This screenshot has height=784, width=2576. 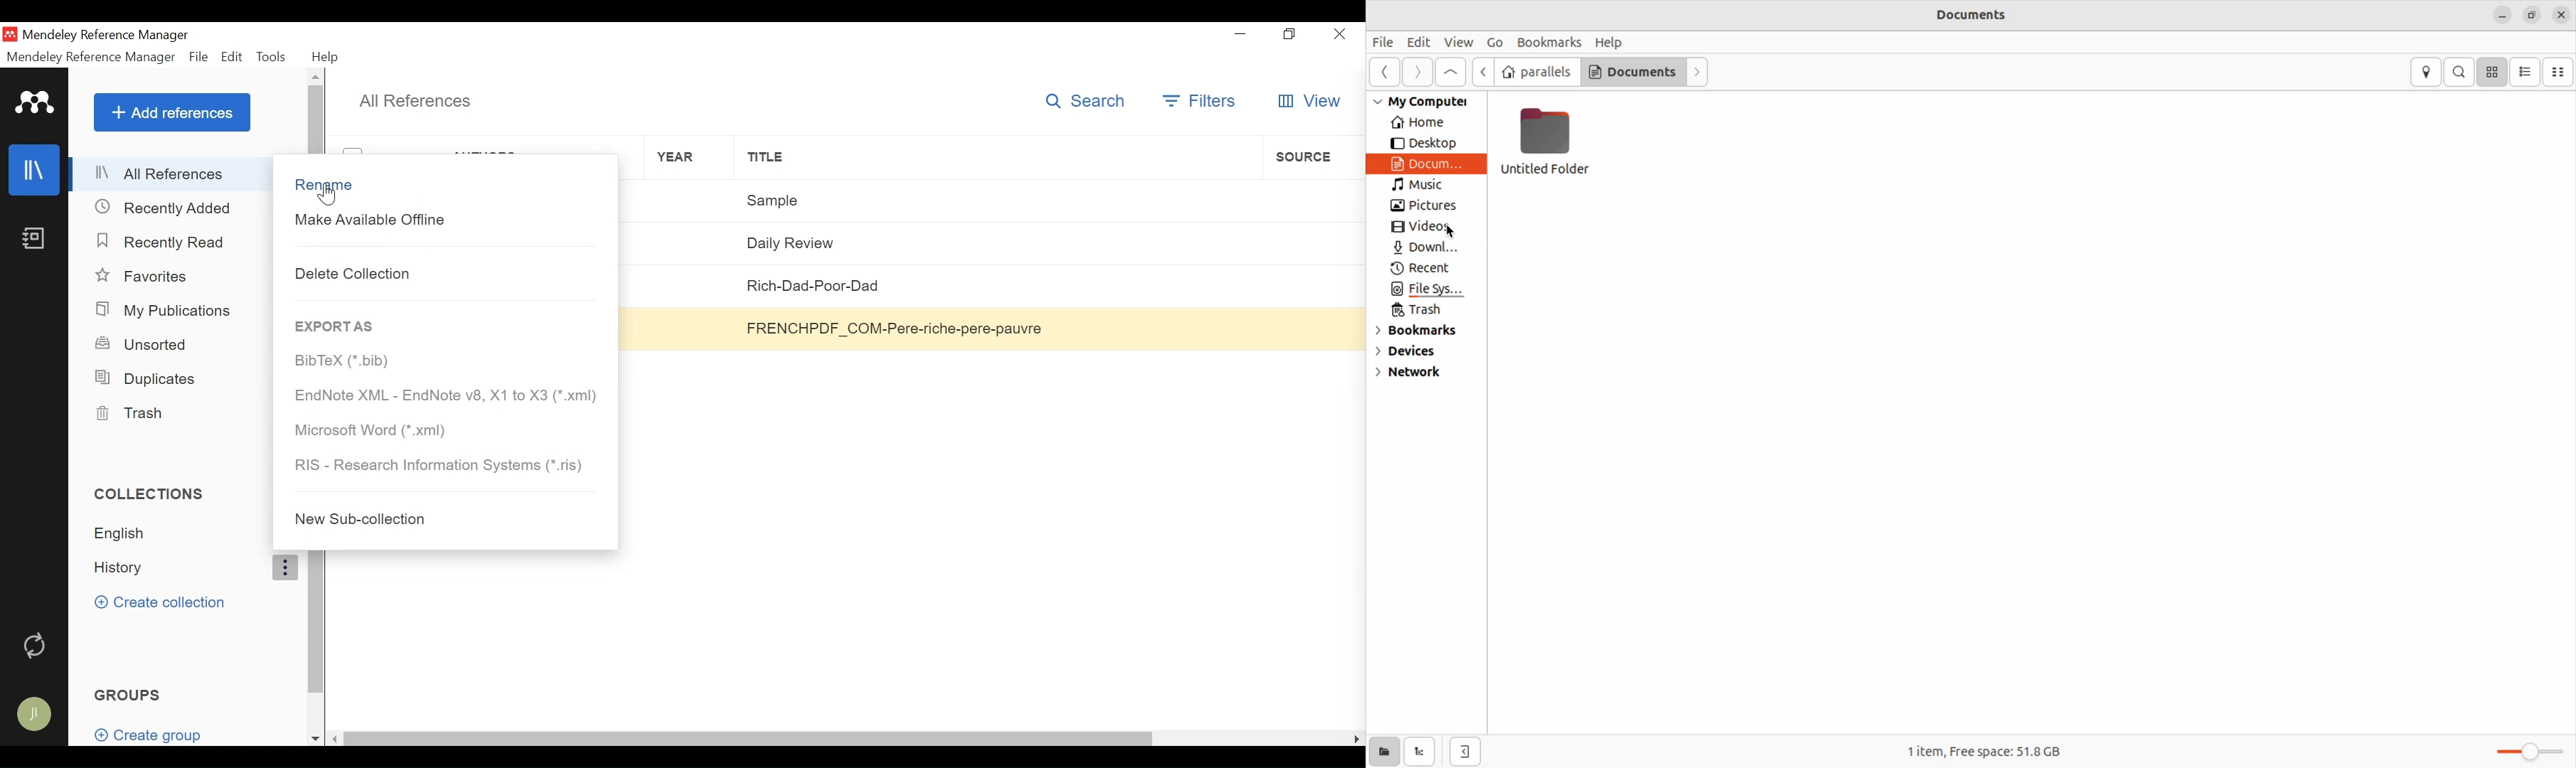 What do you see at coordinates (692, 327) in the screenshot?
I see `Year` at bounding box center [692, 327].